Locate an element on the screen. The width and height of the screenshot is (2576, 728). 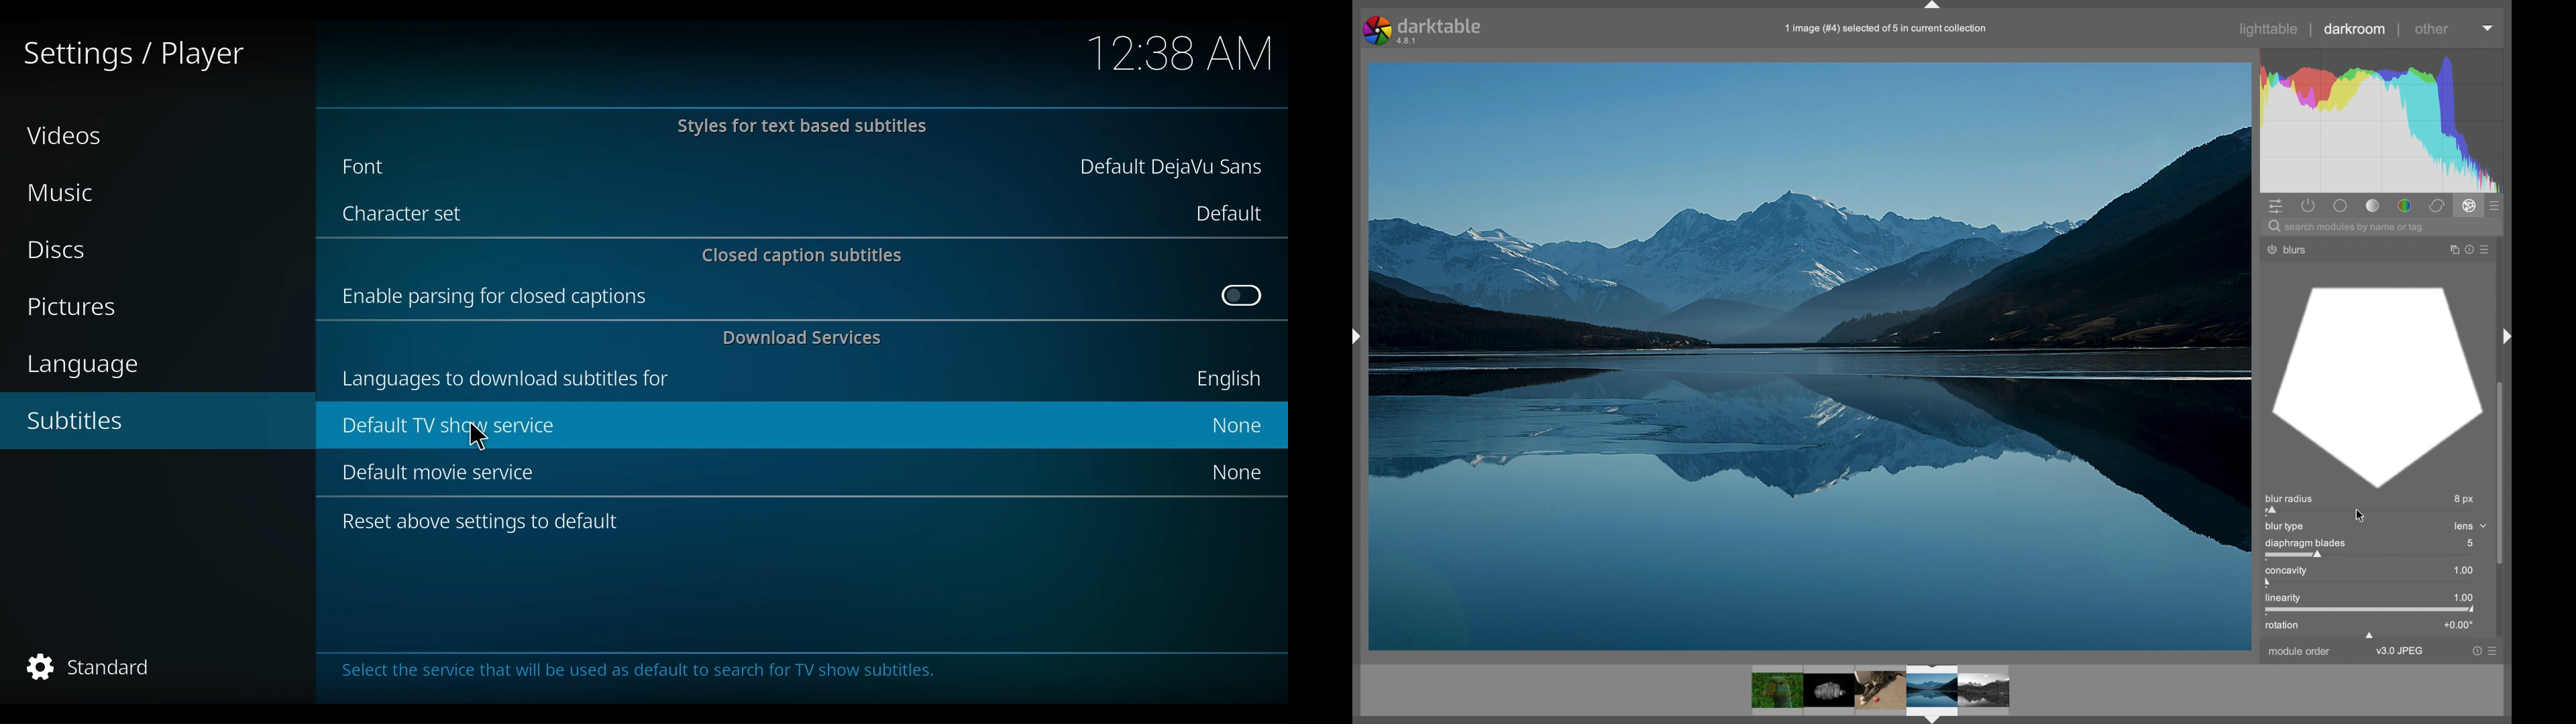
Discs is located at coordinates (63, 250).